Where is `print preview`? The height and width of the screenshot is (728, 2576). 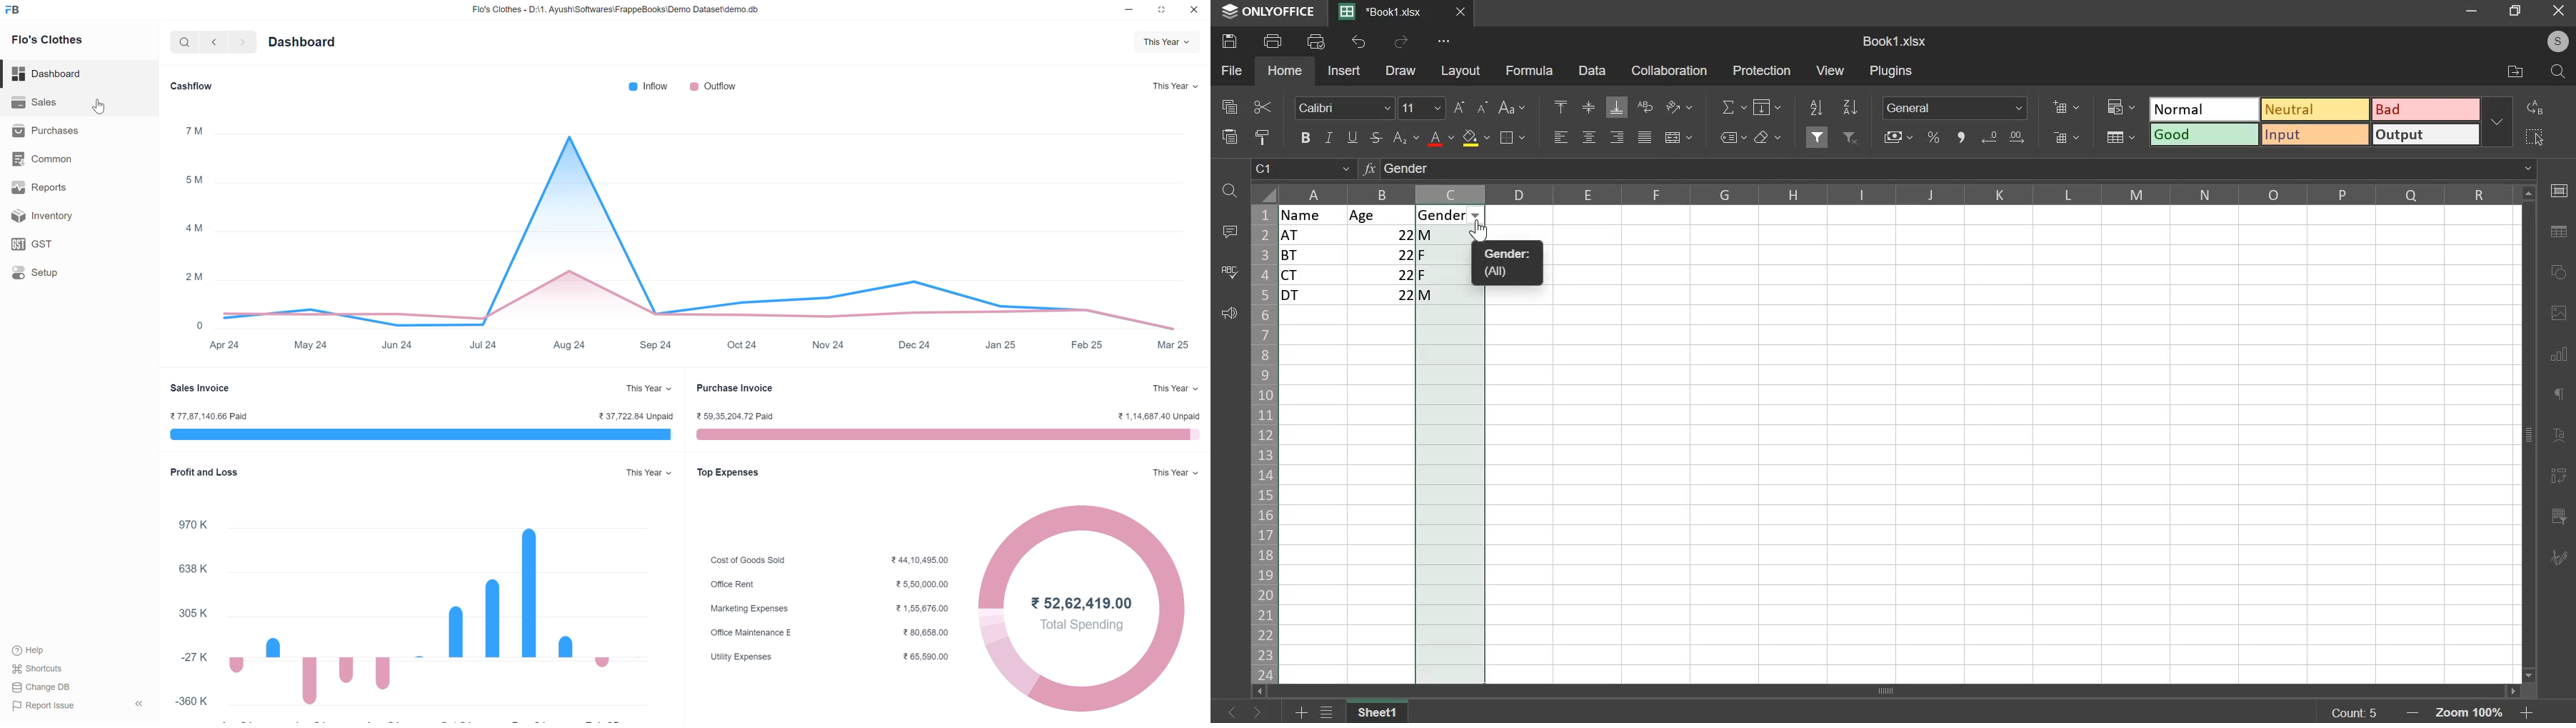
print preview is located at coordinates (1316, 40).